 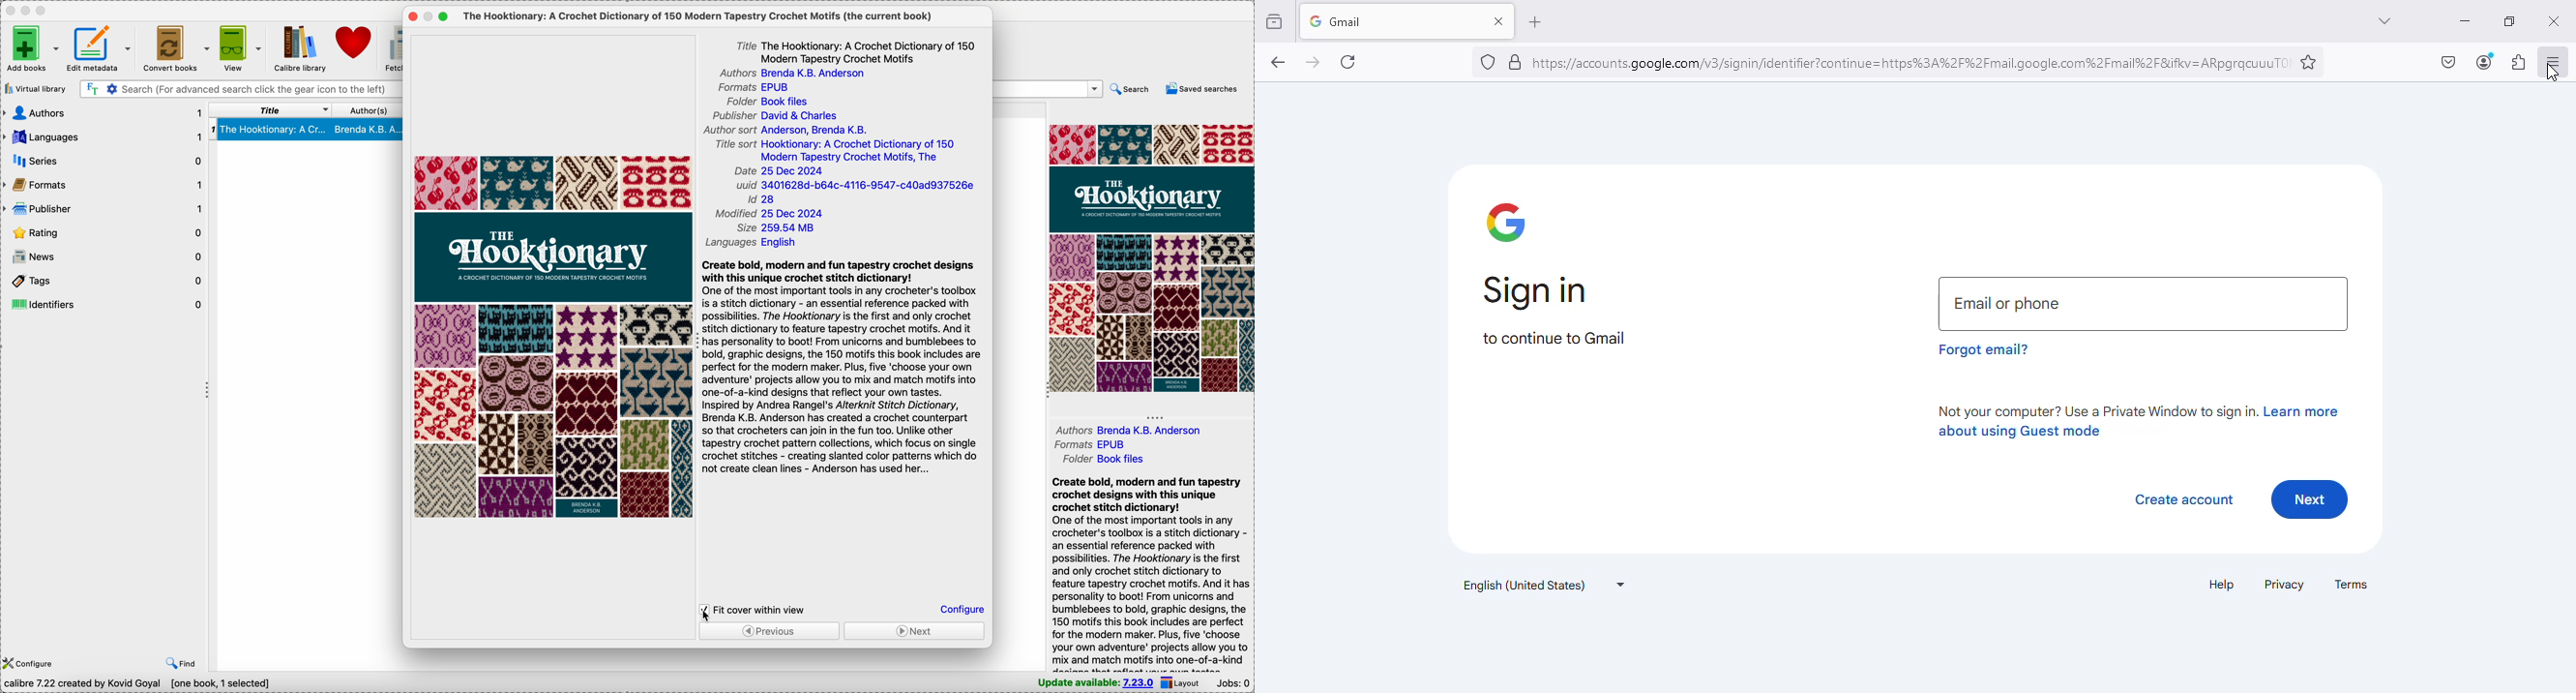 What do you see at coordinates (756, 612) in the screenshot?
I see `click on fit cover within view` at bounding box center [756, 612].